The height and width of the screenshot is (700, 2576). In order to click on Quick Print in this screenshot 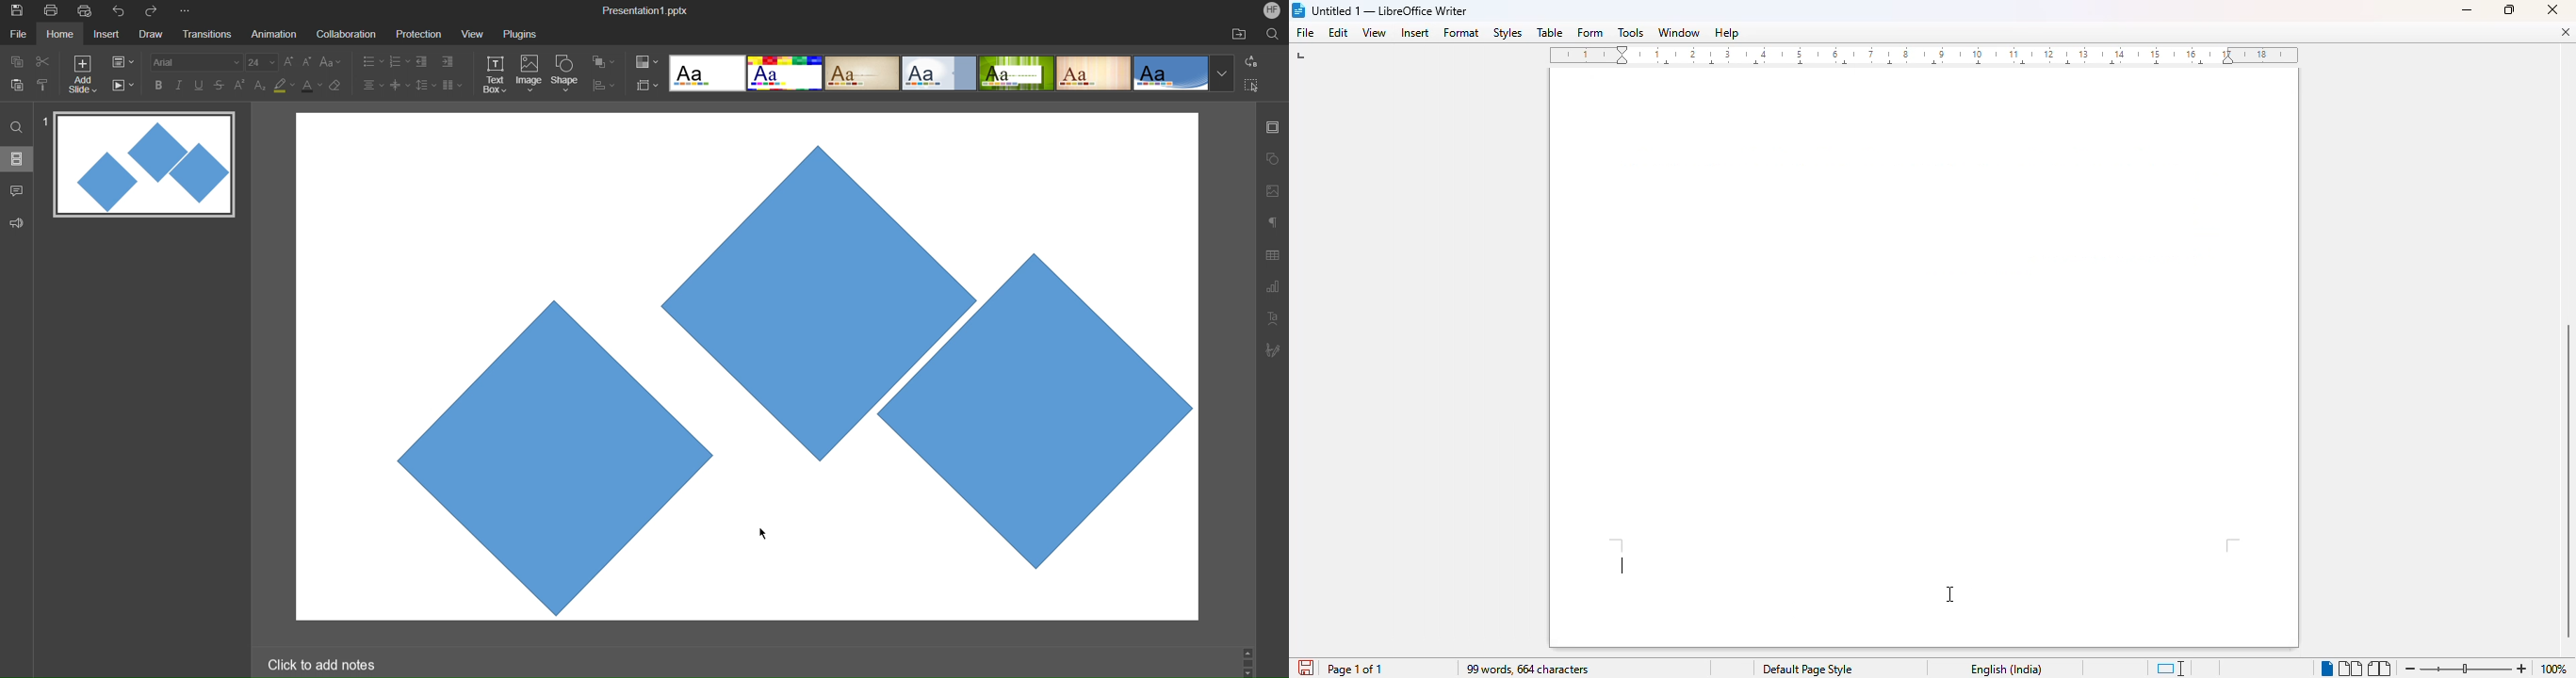, I will do `click(87, 11)`.